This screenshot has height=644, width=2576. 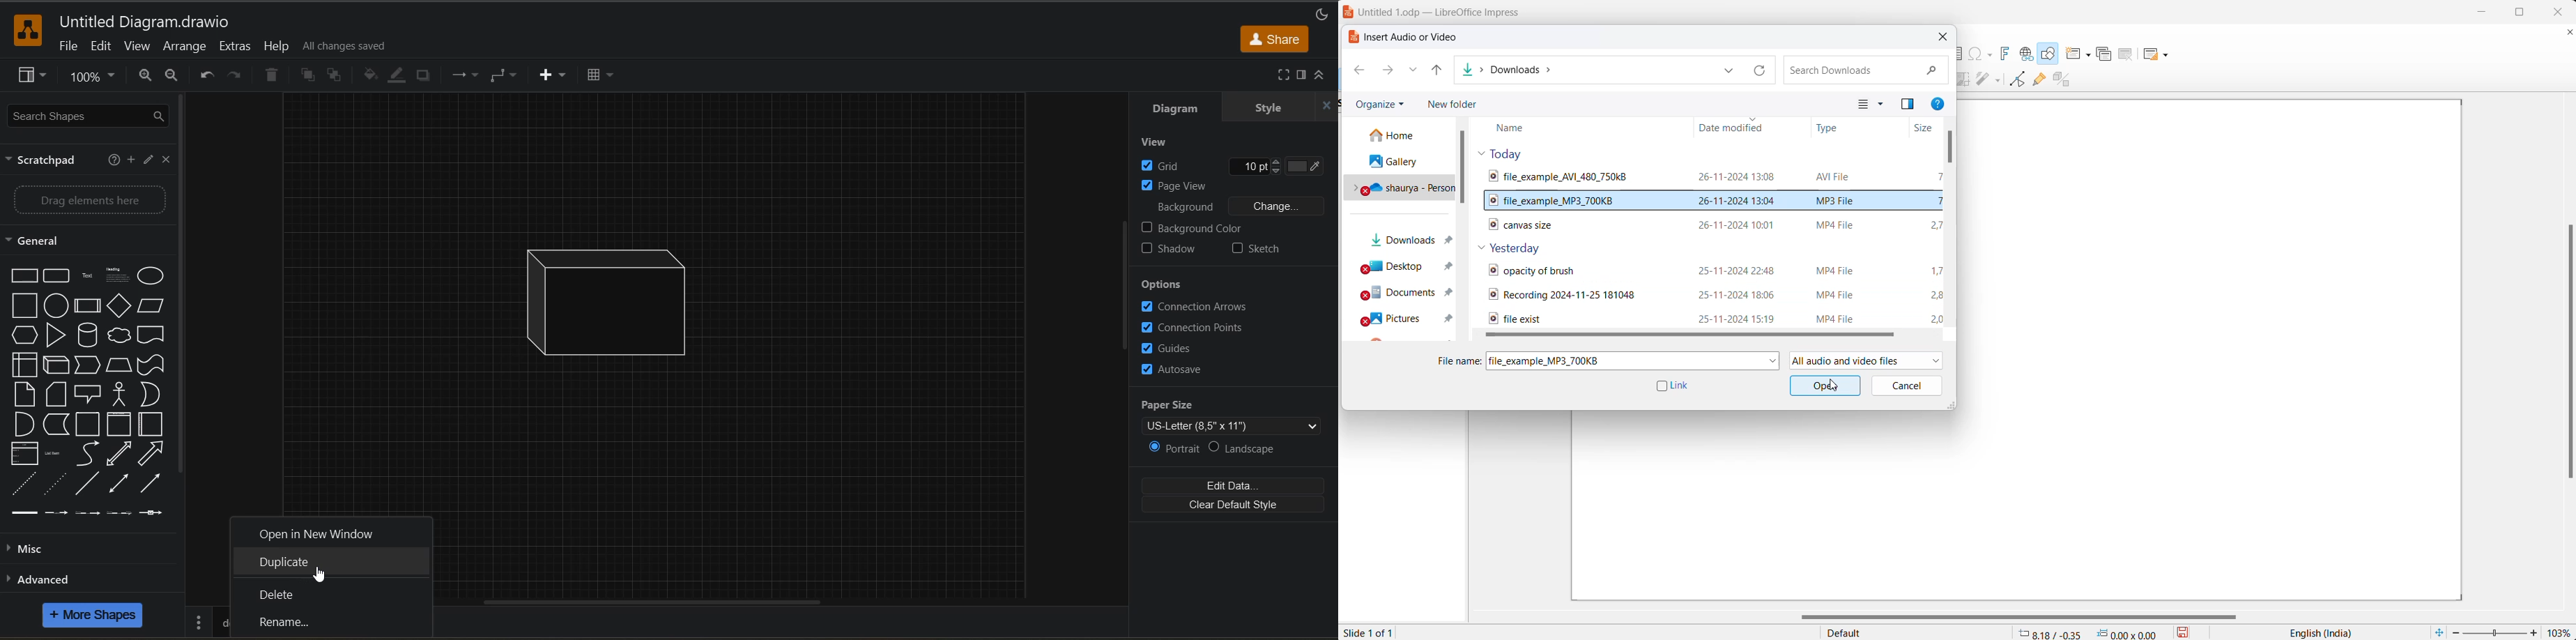 I want to click on view, so click(x=136, y=46).